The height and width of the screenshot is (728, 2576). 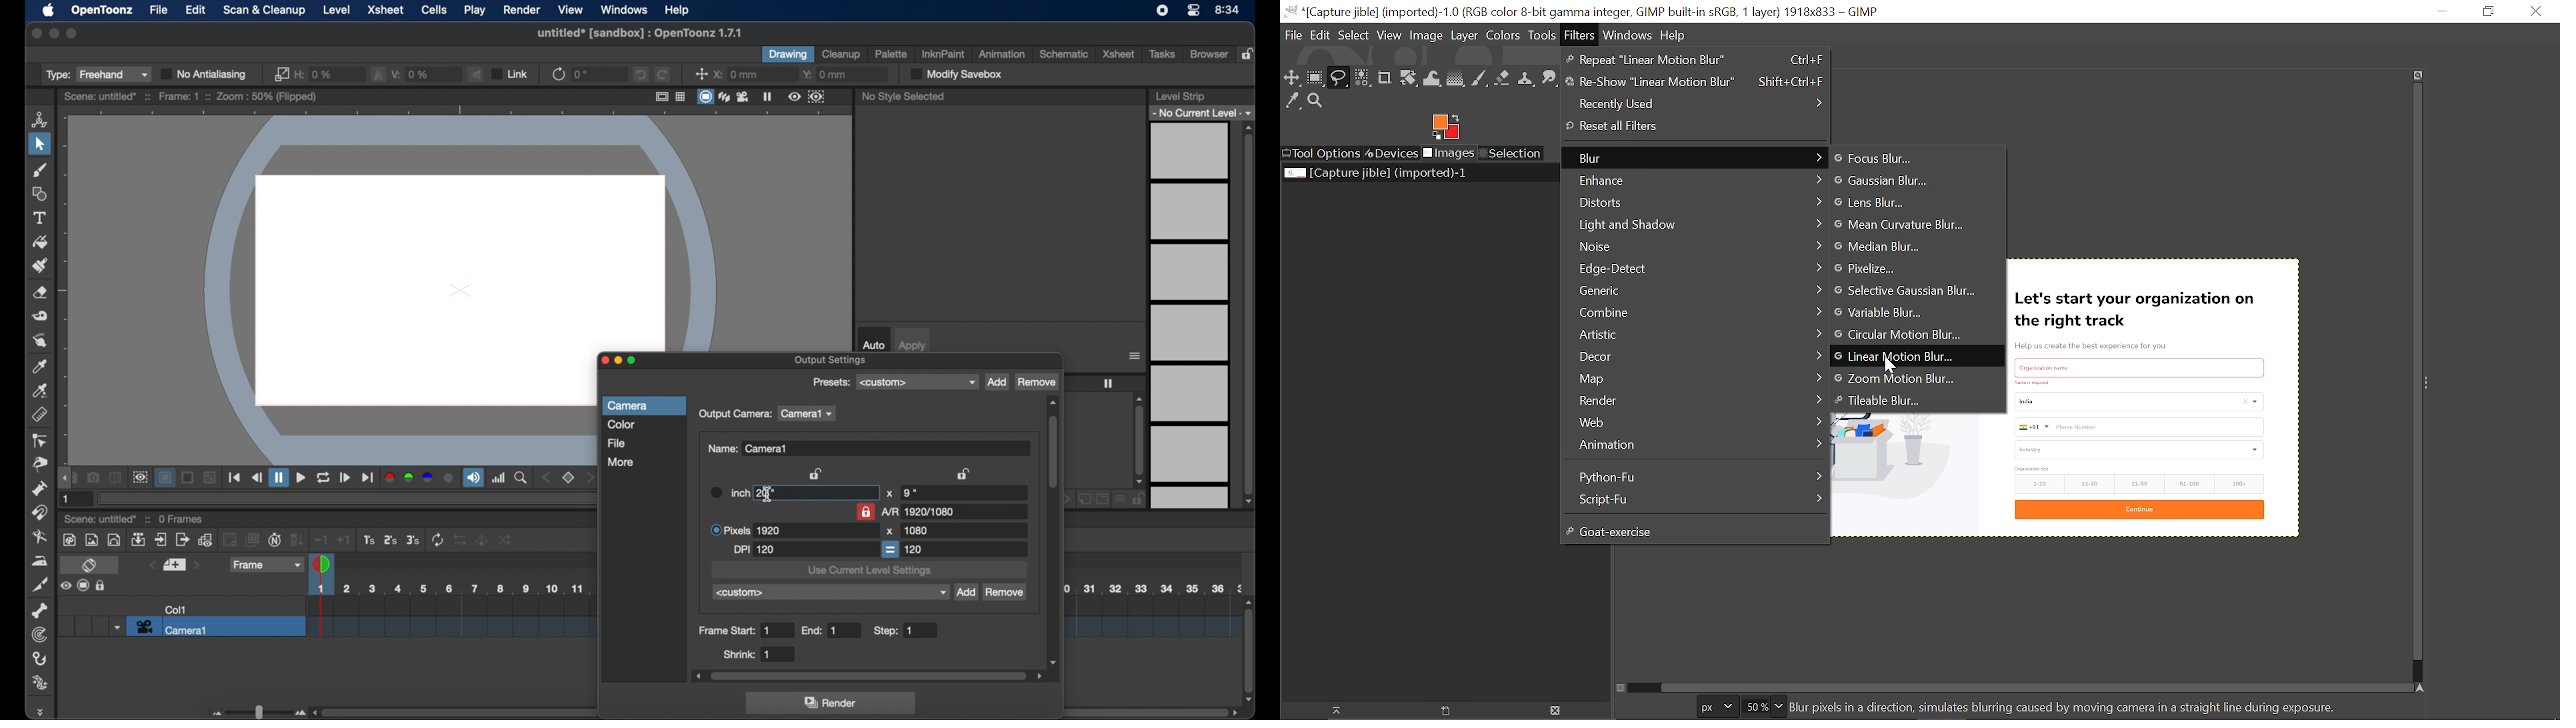 I want to click on preview, so click(x=140, y=477).